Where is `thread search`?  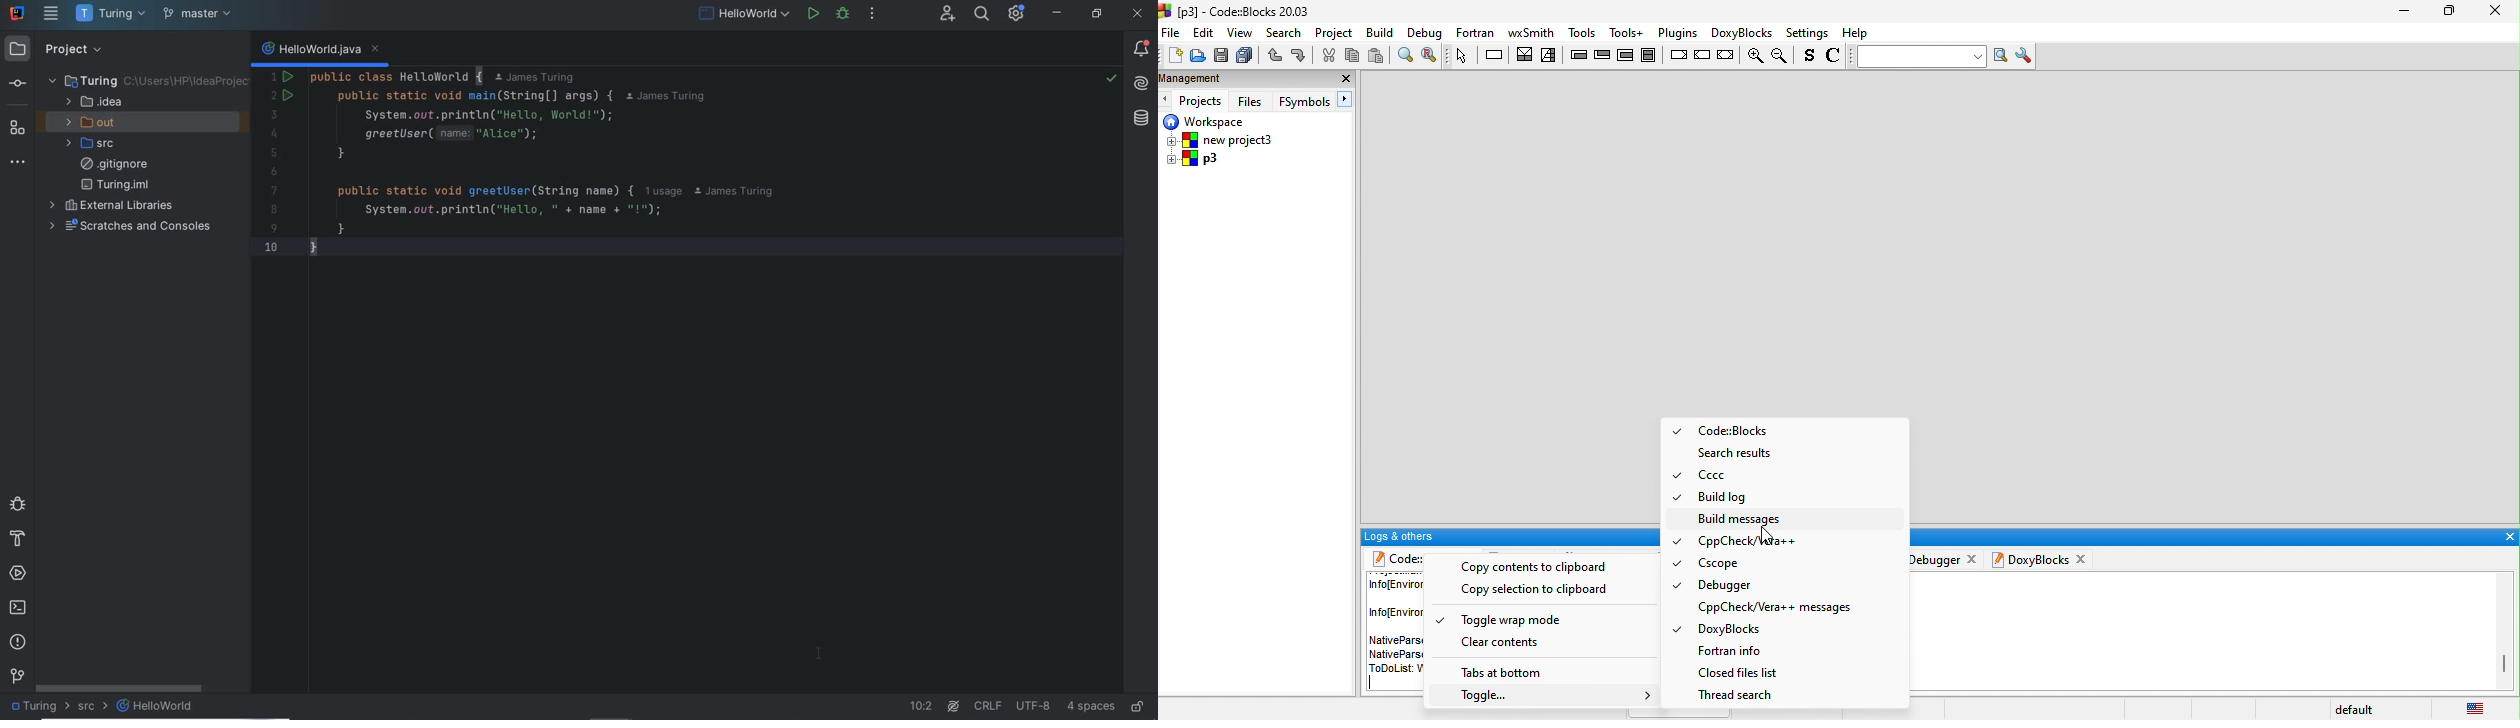
thread search is located at coordinates (1743, 696).